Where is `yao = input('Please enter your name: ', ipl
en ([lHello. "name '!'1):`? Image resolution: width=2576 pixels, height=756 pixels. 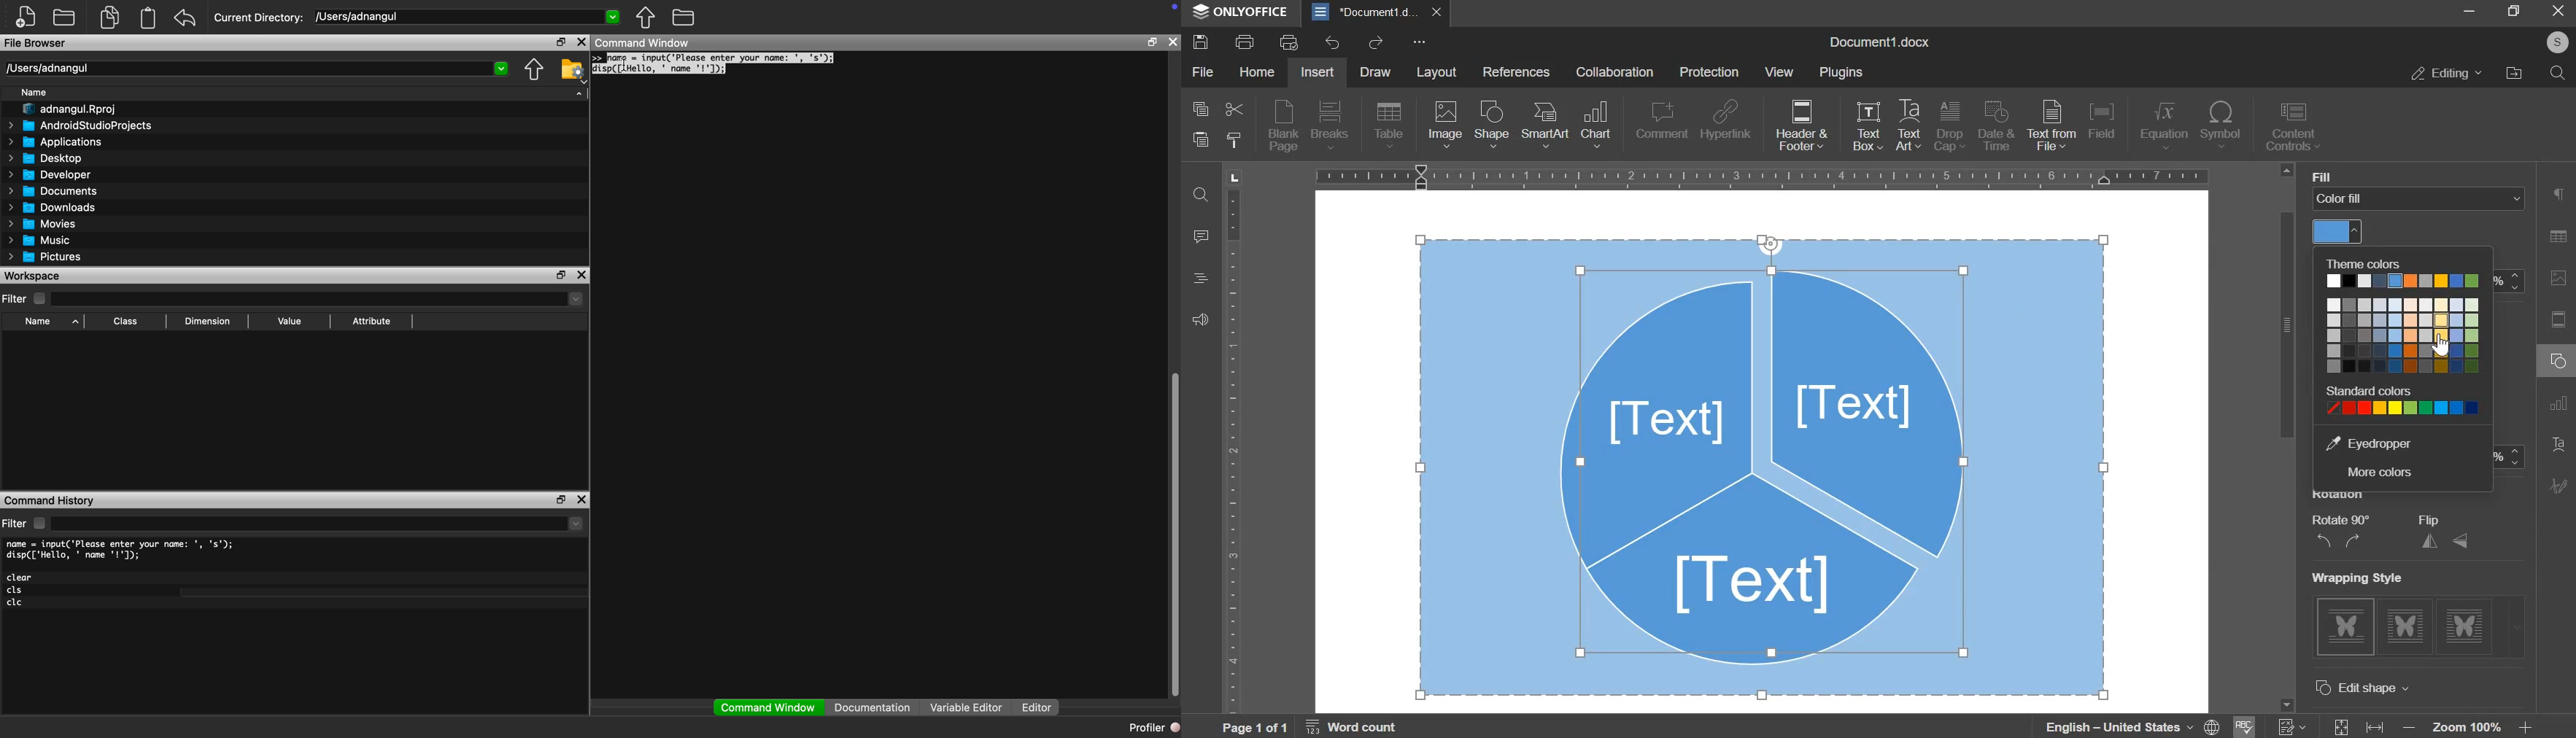
yao = input('Please enter your name: ', ipl
en ([lHello. "name '!'1): is located at coordinates (716, 63).